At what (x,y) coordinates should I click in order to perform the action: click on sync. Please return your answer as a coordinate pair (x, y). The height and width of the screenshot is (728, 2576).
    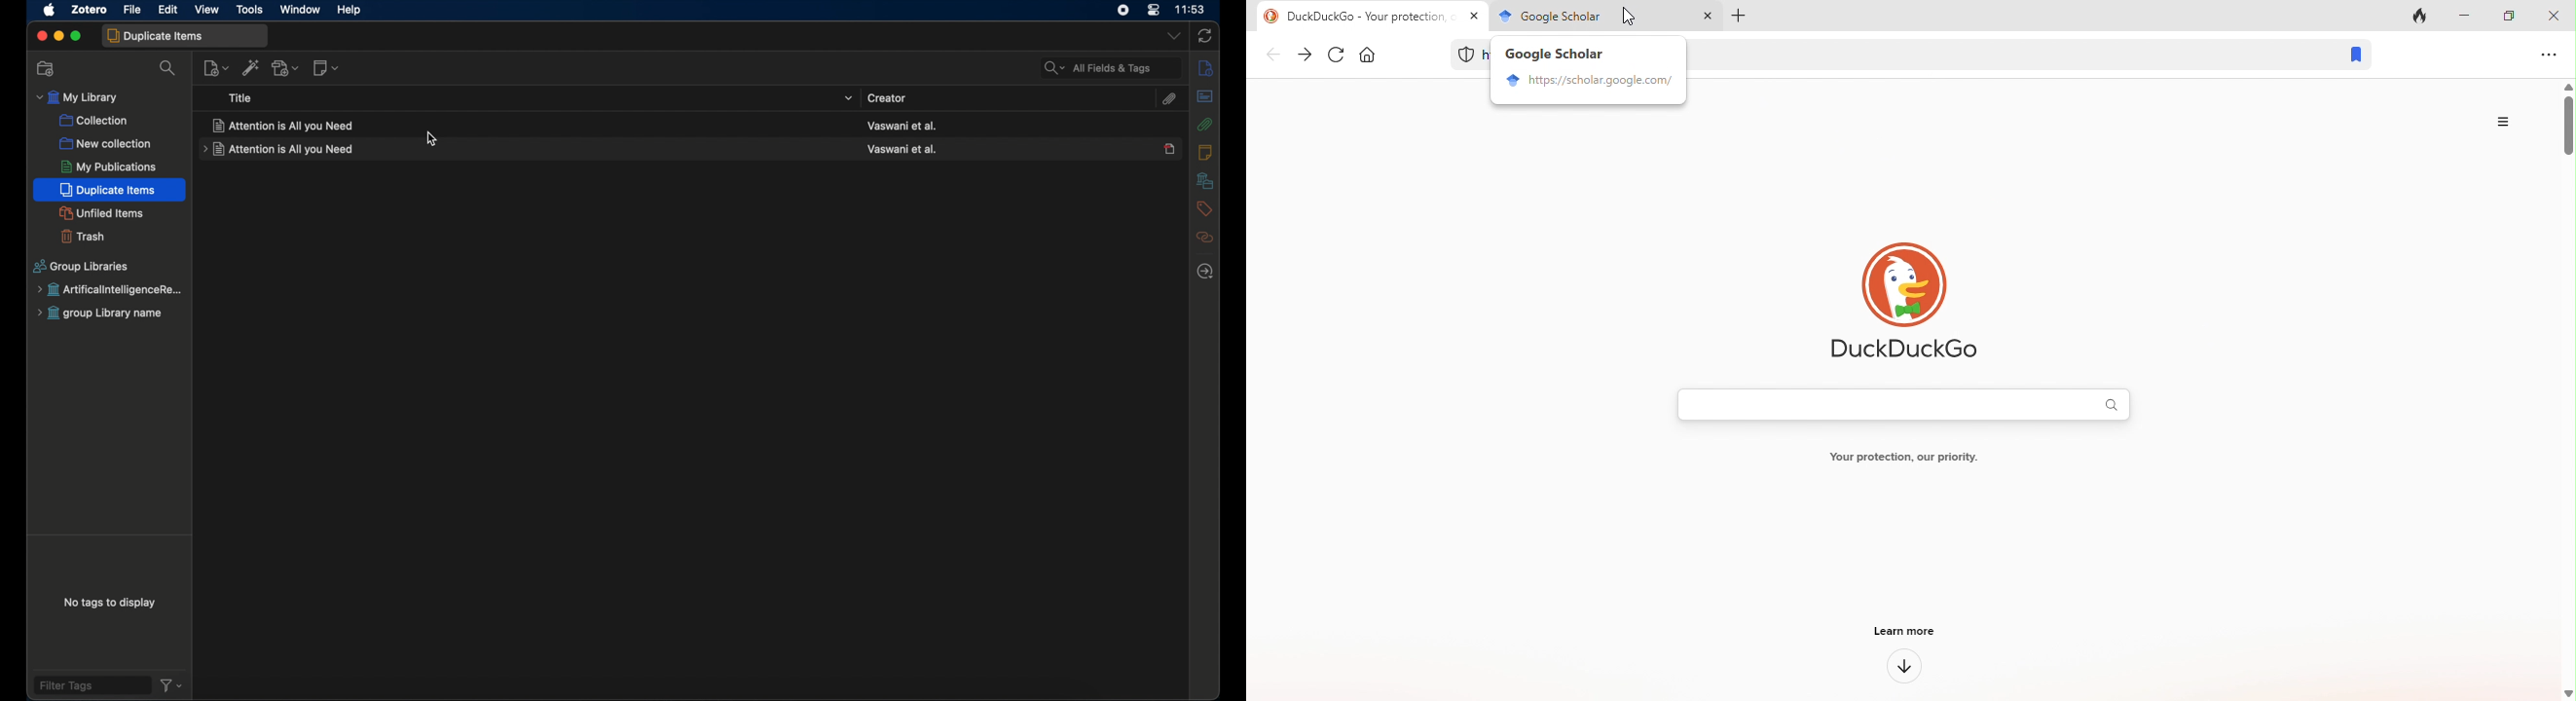
    Looking at the image, I should click on (1205, 36).